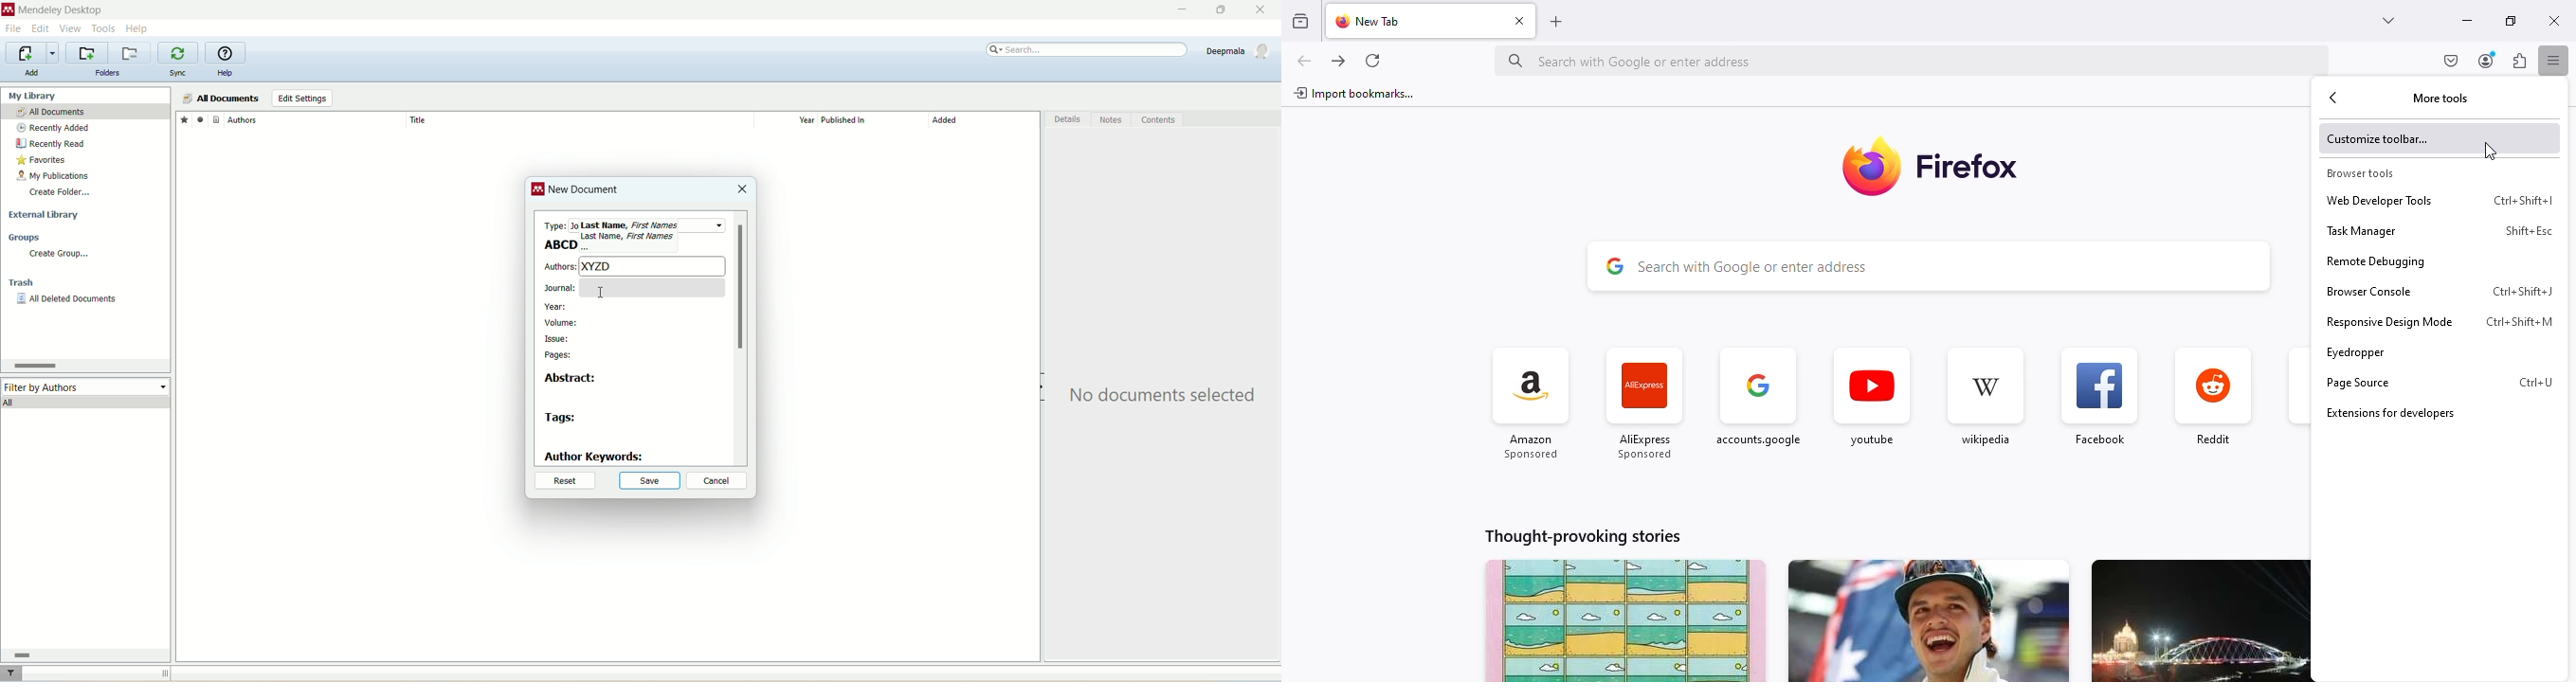 The height and width of the screenshot is (700, 2576). I want to click on shortcut for task manager, so click(2530, 230).